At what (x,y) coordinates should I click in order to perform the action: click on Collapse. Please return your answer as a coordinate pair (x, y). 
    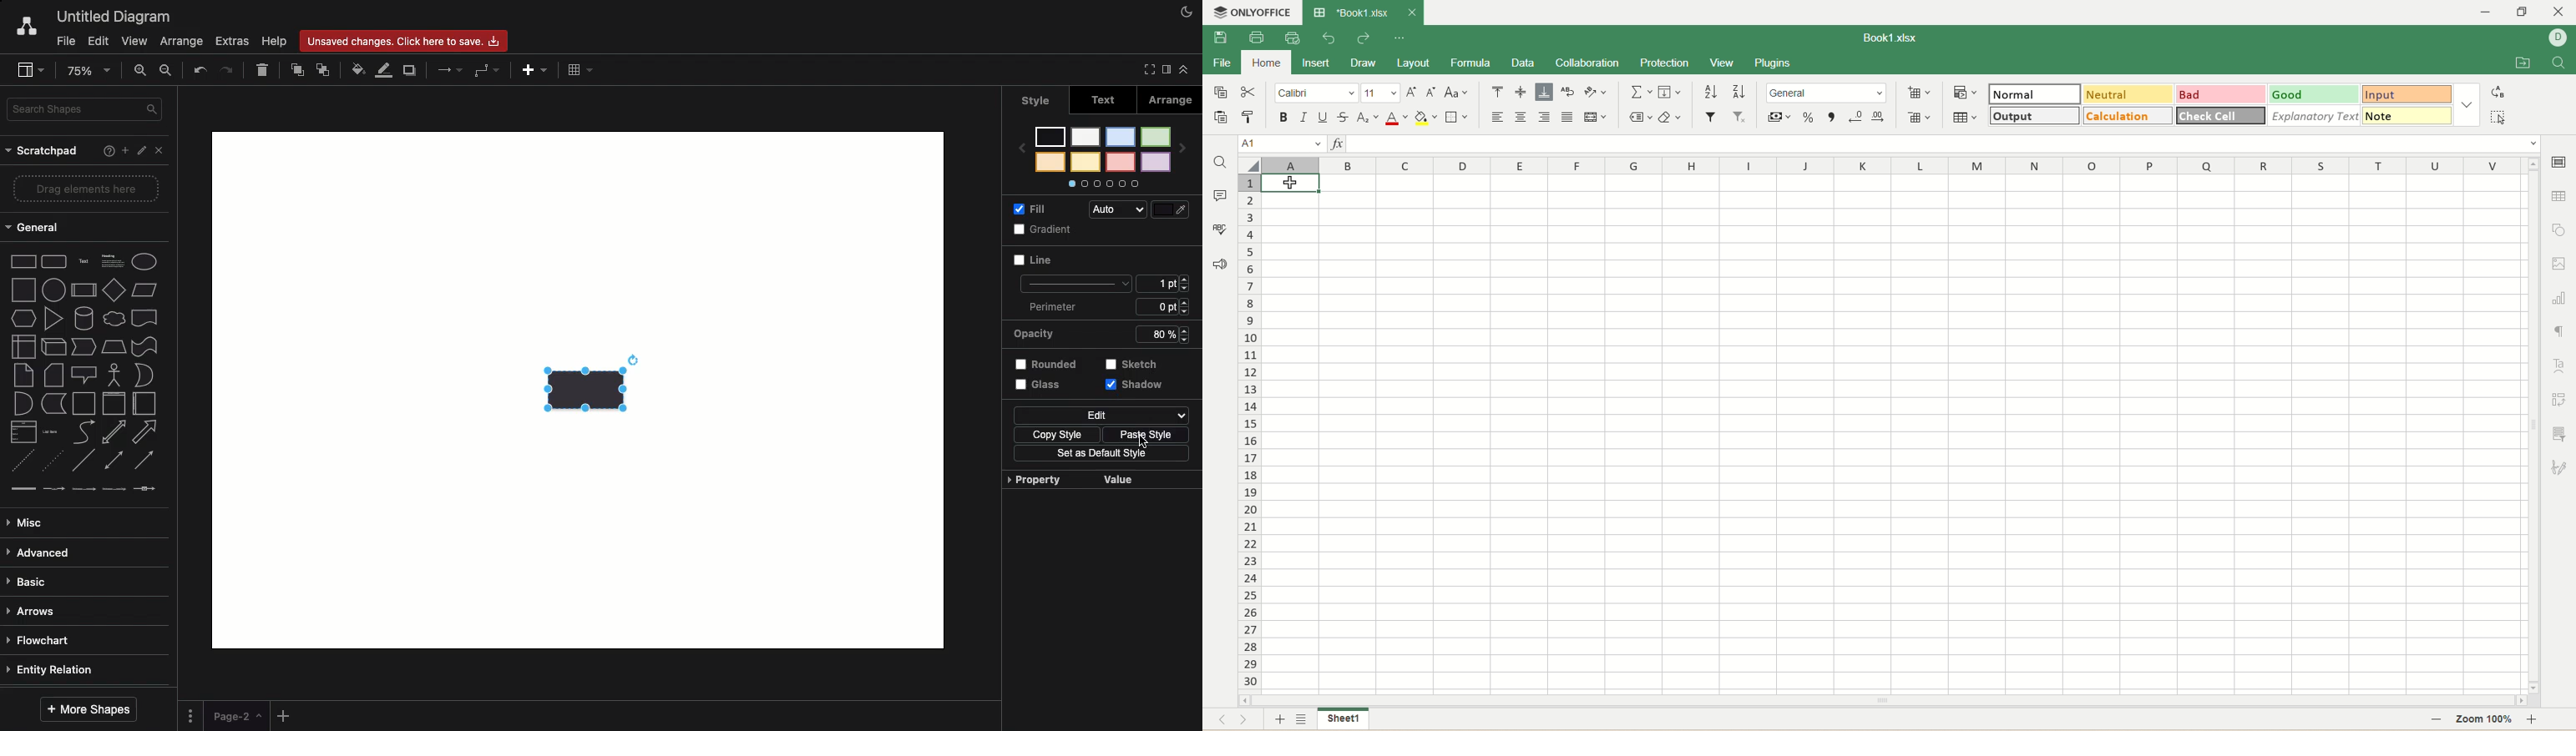
    Looking at the image, I should click on (1183, 70).